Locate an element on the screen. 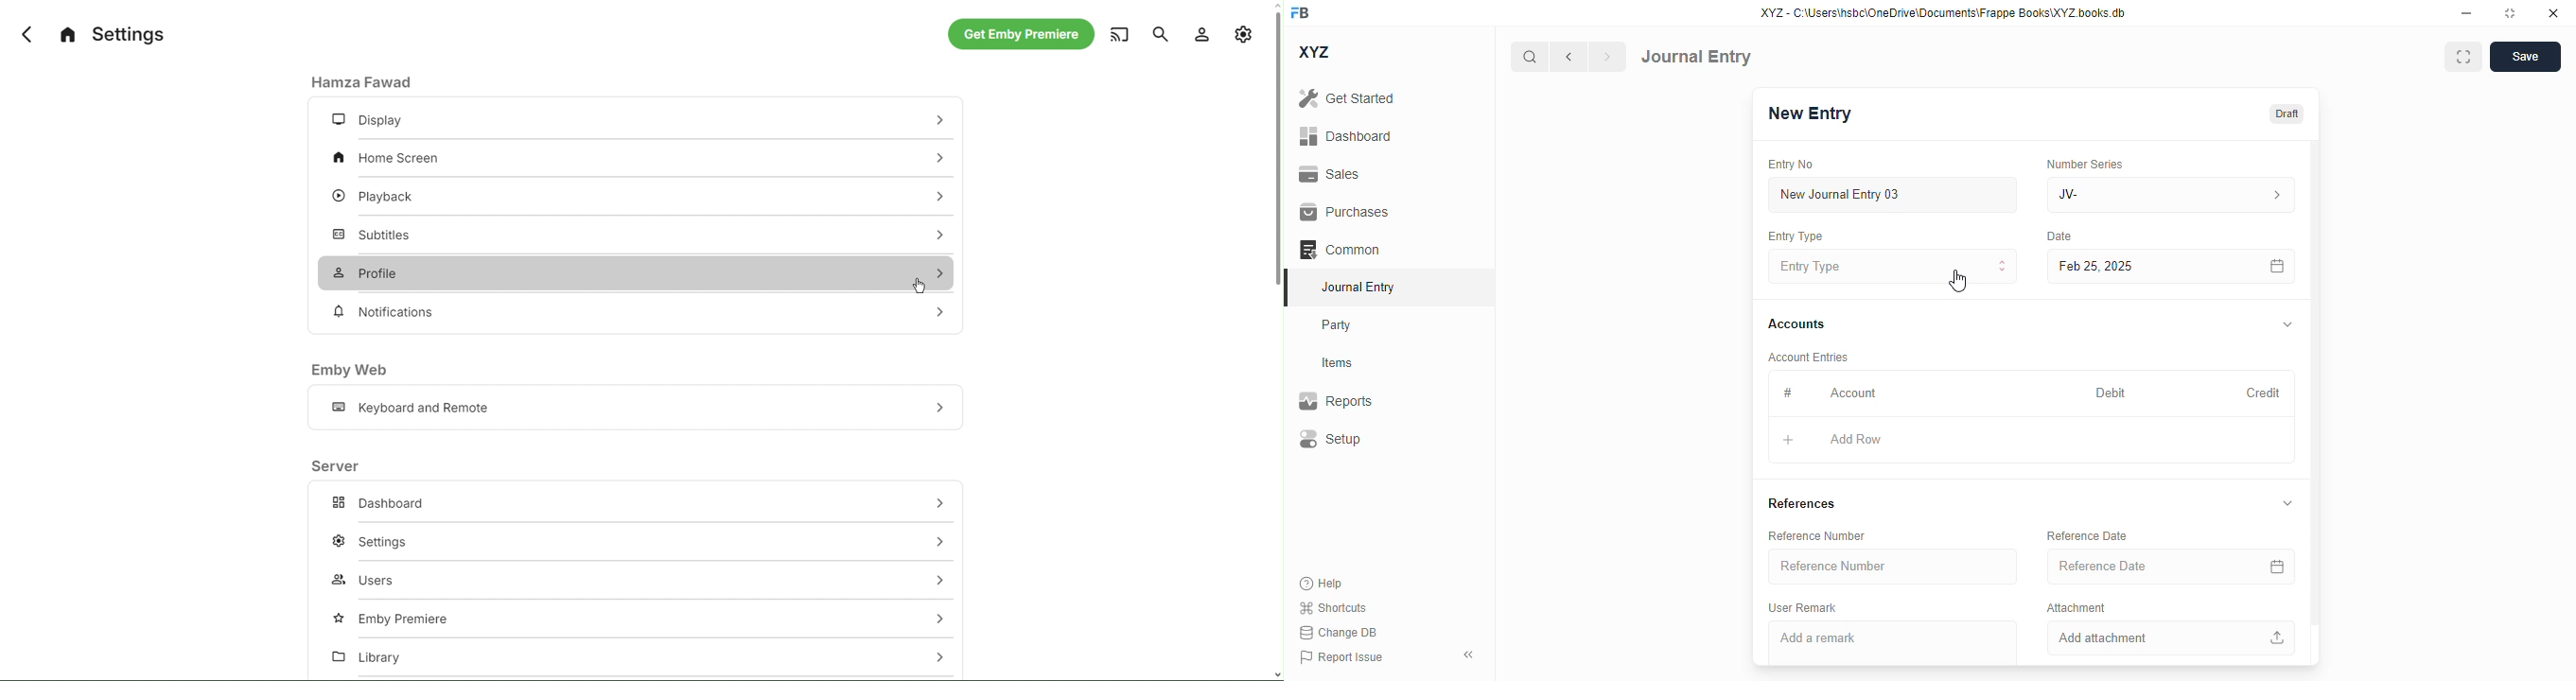 Image resolution: width=2576 pixels, height=700 pixels. previous is located at coordinates (1568, 57).